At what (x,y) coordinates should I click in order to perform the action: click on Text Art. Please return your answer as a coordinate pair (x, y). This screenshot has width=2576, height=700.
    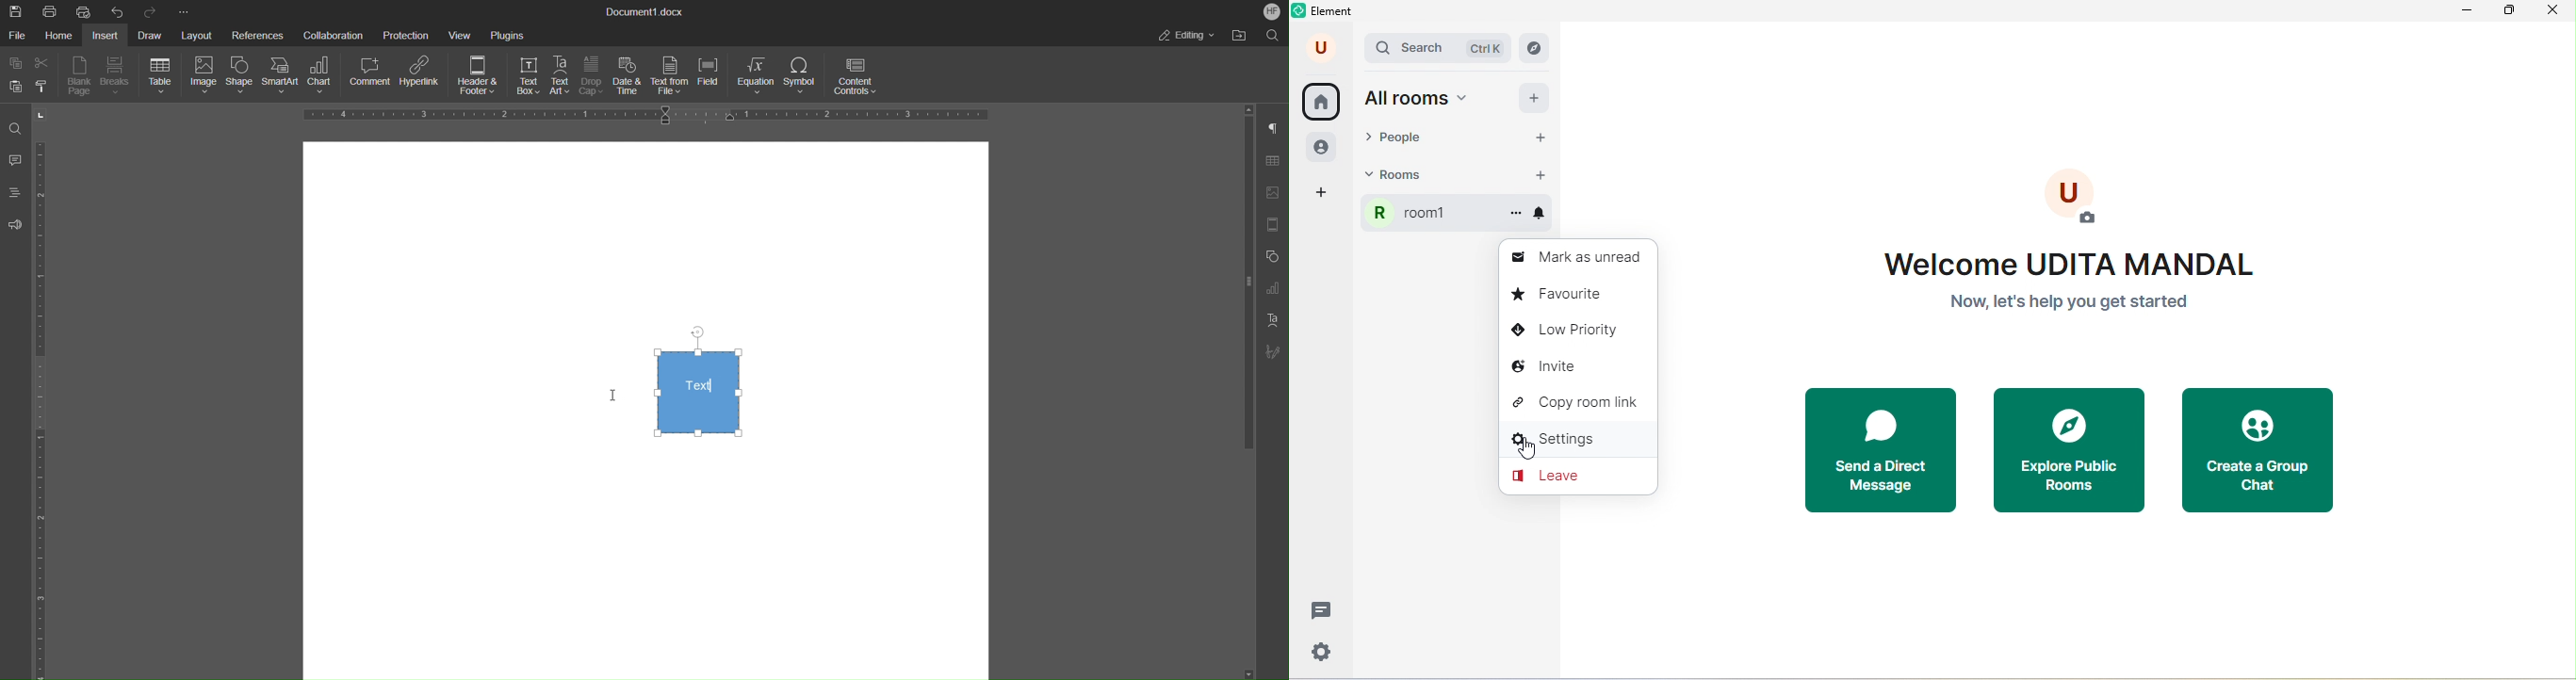
    Looking at the image, I should click on (561, 77).